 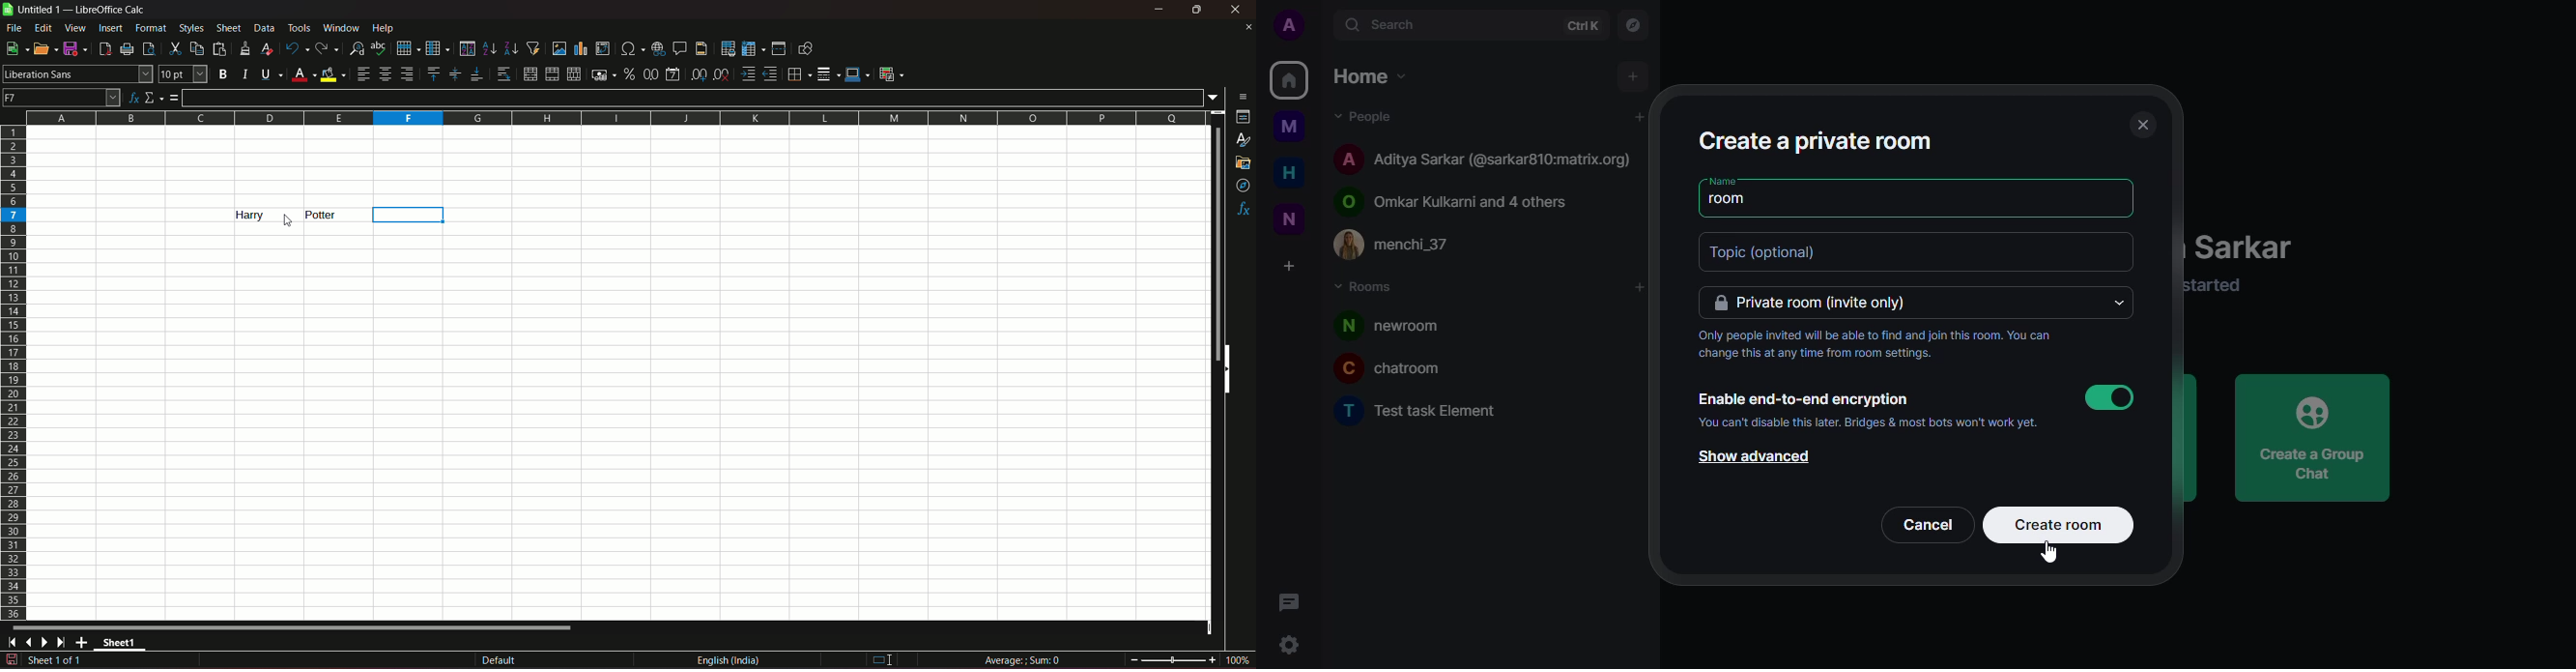 What do you see at coordinates (512, 48) in the screenshot?
I see `sort desending` at bounding box center [512, 48].